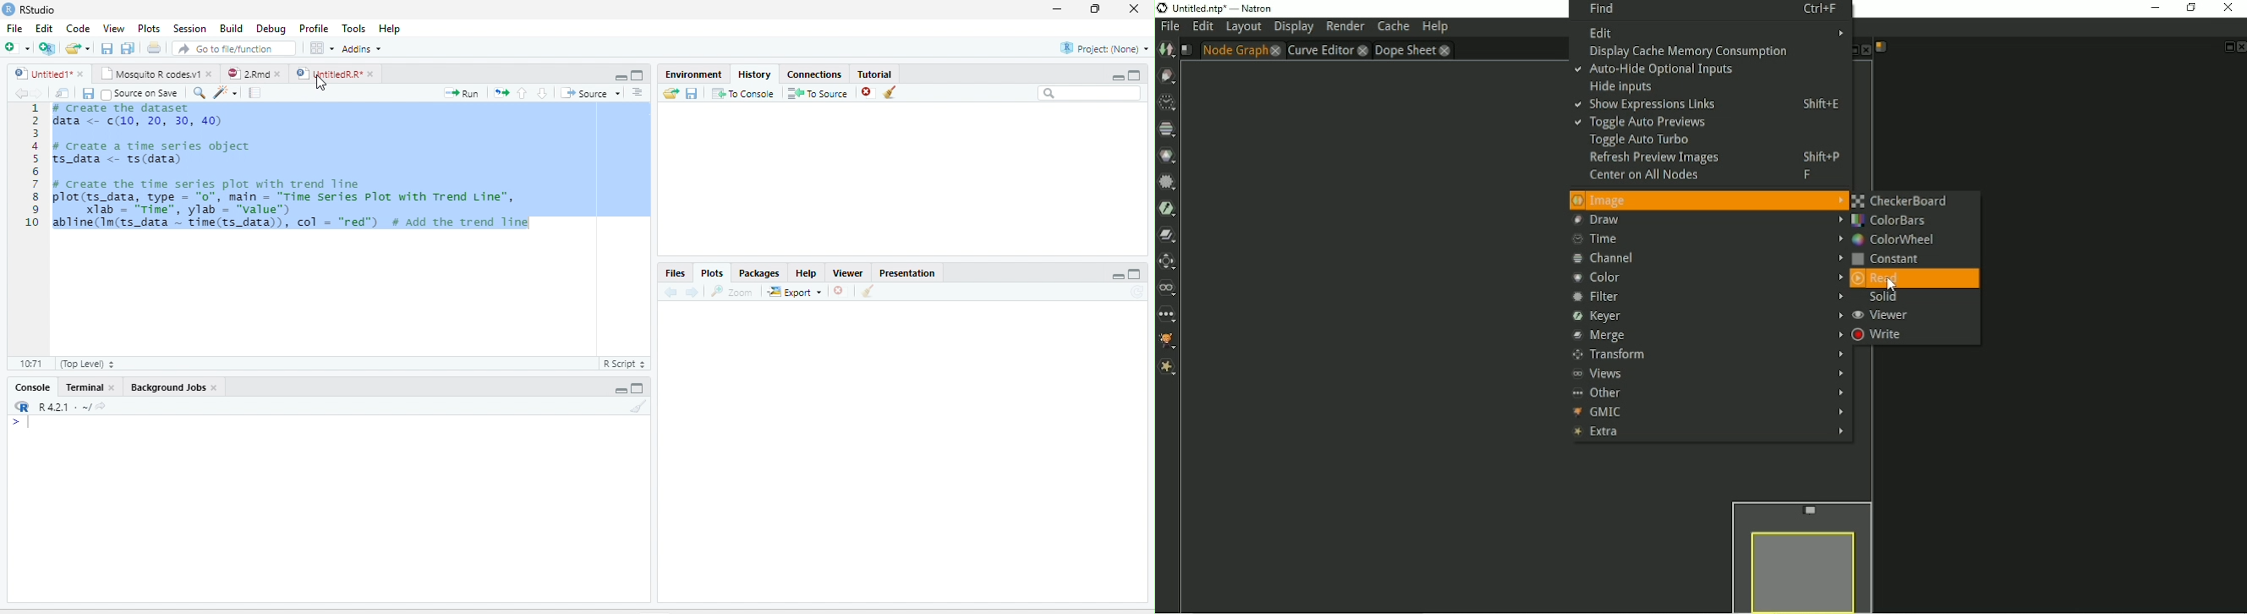 Image resolution: width=2268 pixels, height=616 pixels. Describe the element at coordinates (619, 391) in the screenshot. I see `Minimize` at that location.